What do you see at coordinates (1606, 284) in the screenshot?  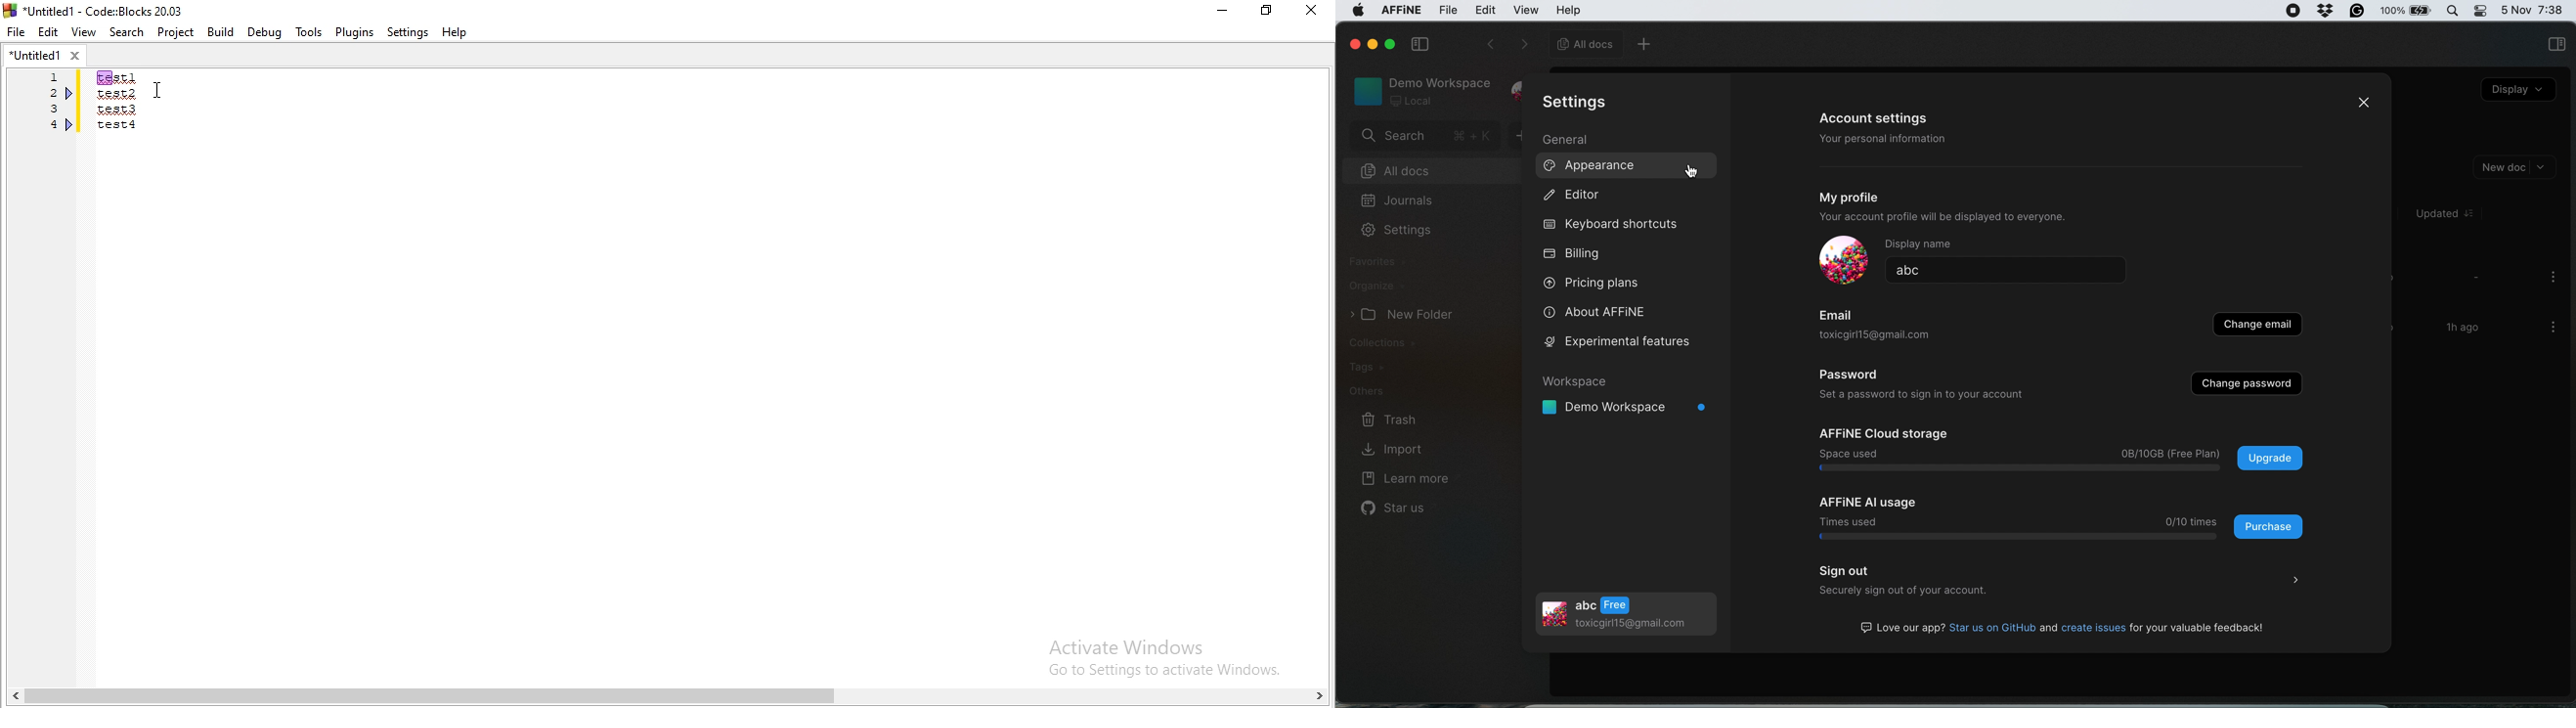 I see `pricing plans` at bounding box center [1606, 284].